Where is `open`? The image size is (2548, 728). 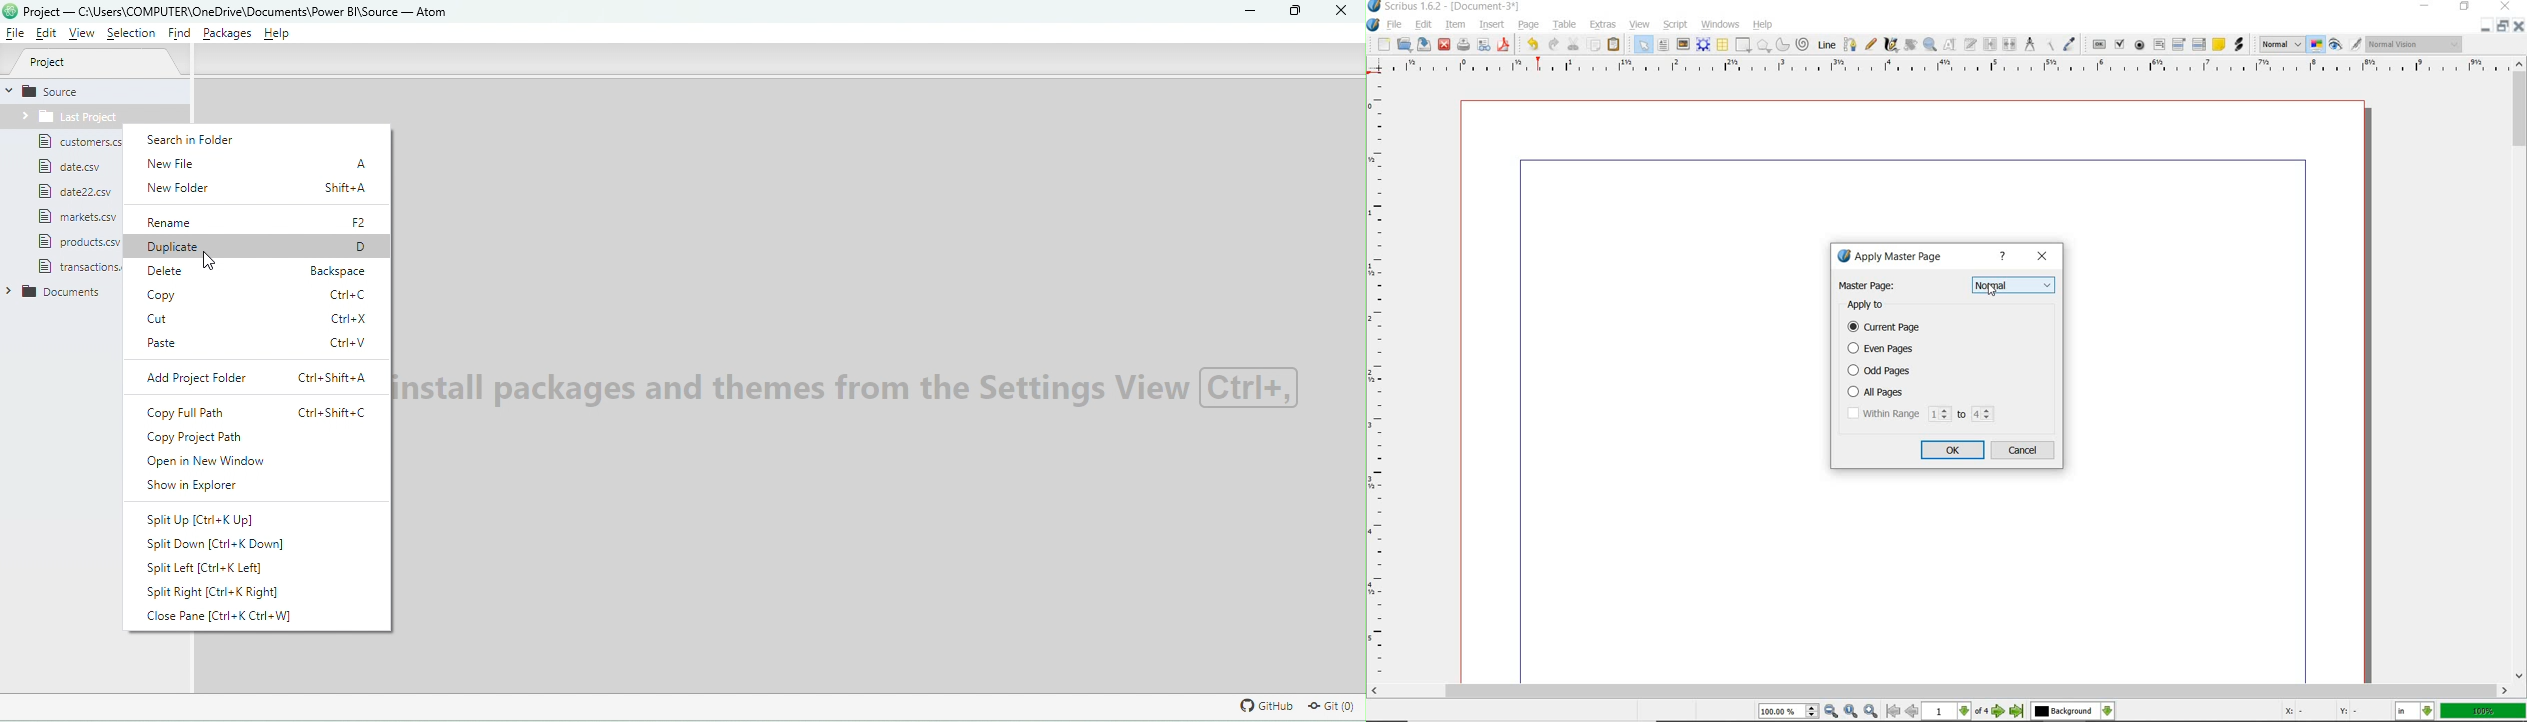 open is located at coordinates (1405, 44).